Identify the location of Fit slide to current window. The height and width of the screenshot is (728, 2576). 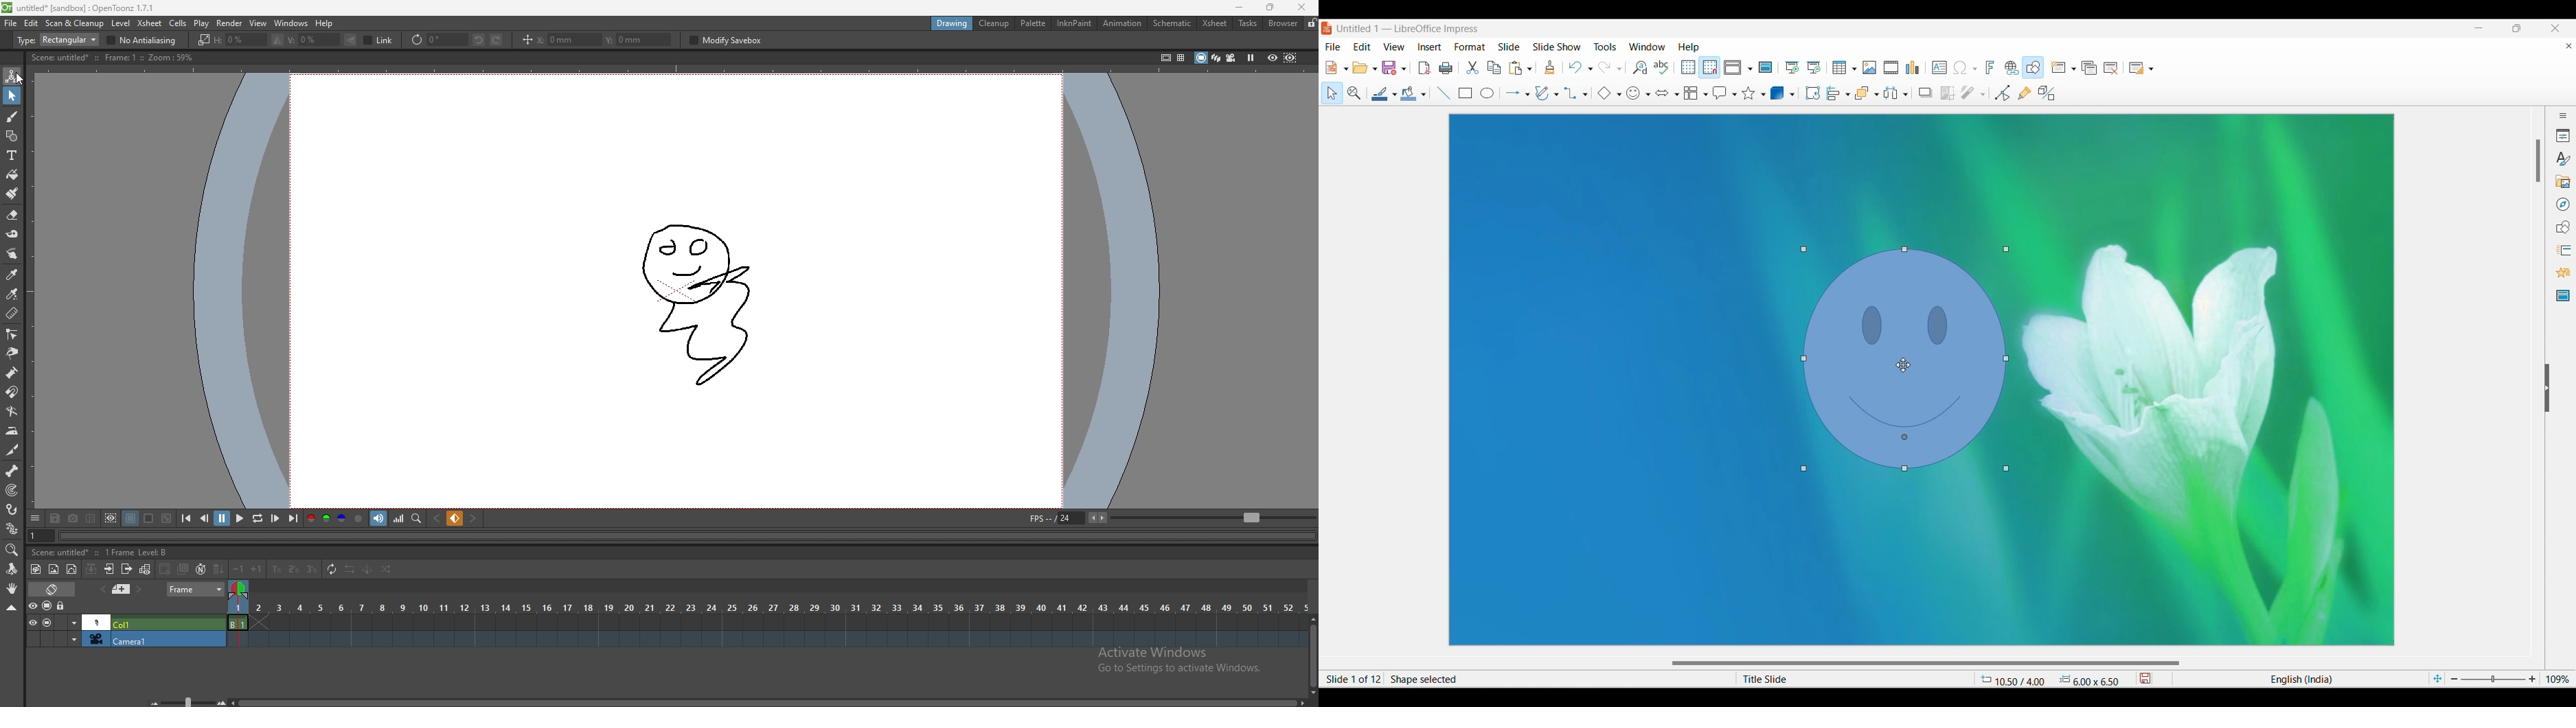
(2437, 679).